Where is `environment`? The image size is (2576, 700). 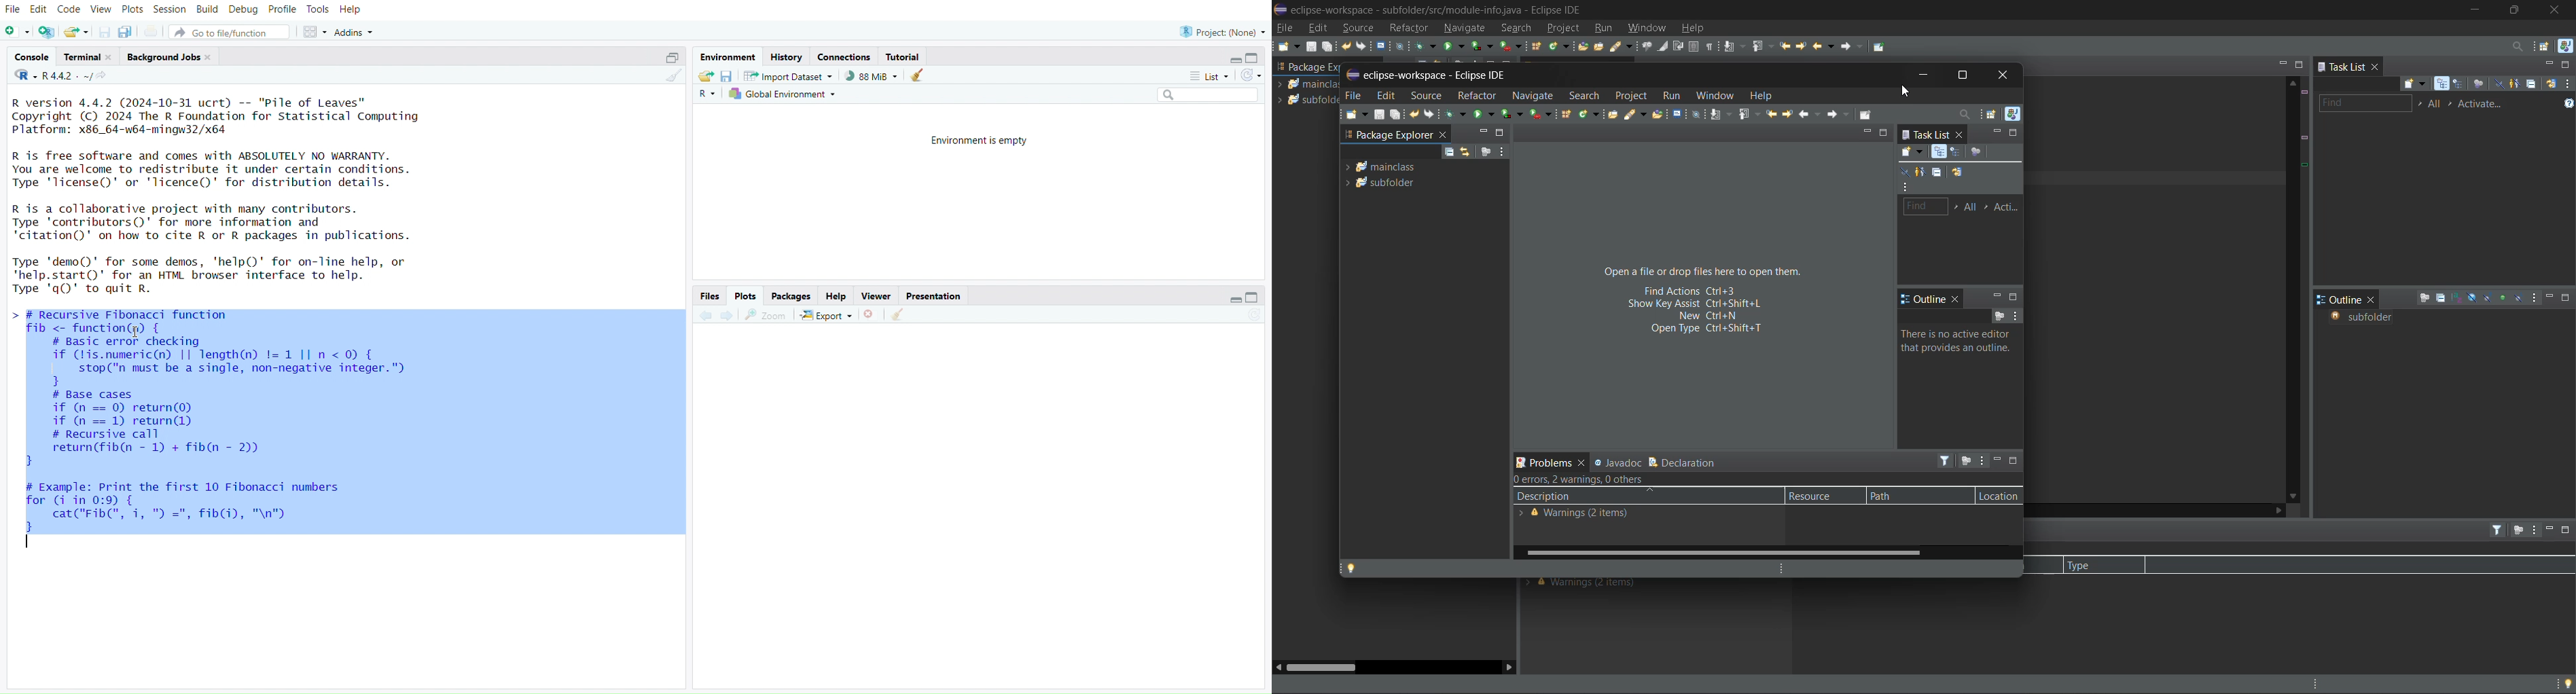 environment is located at coordinates (726, 57).